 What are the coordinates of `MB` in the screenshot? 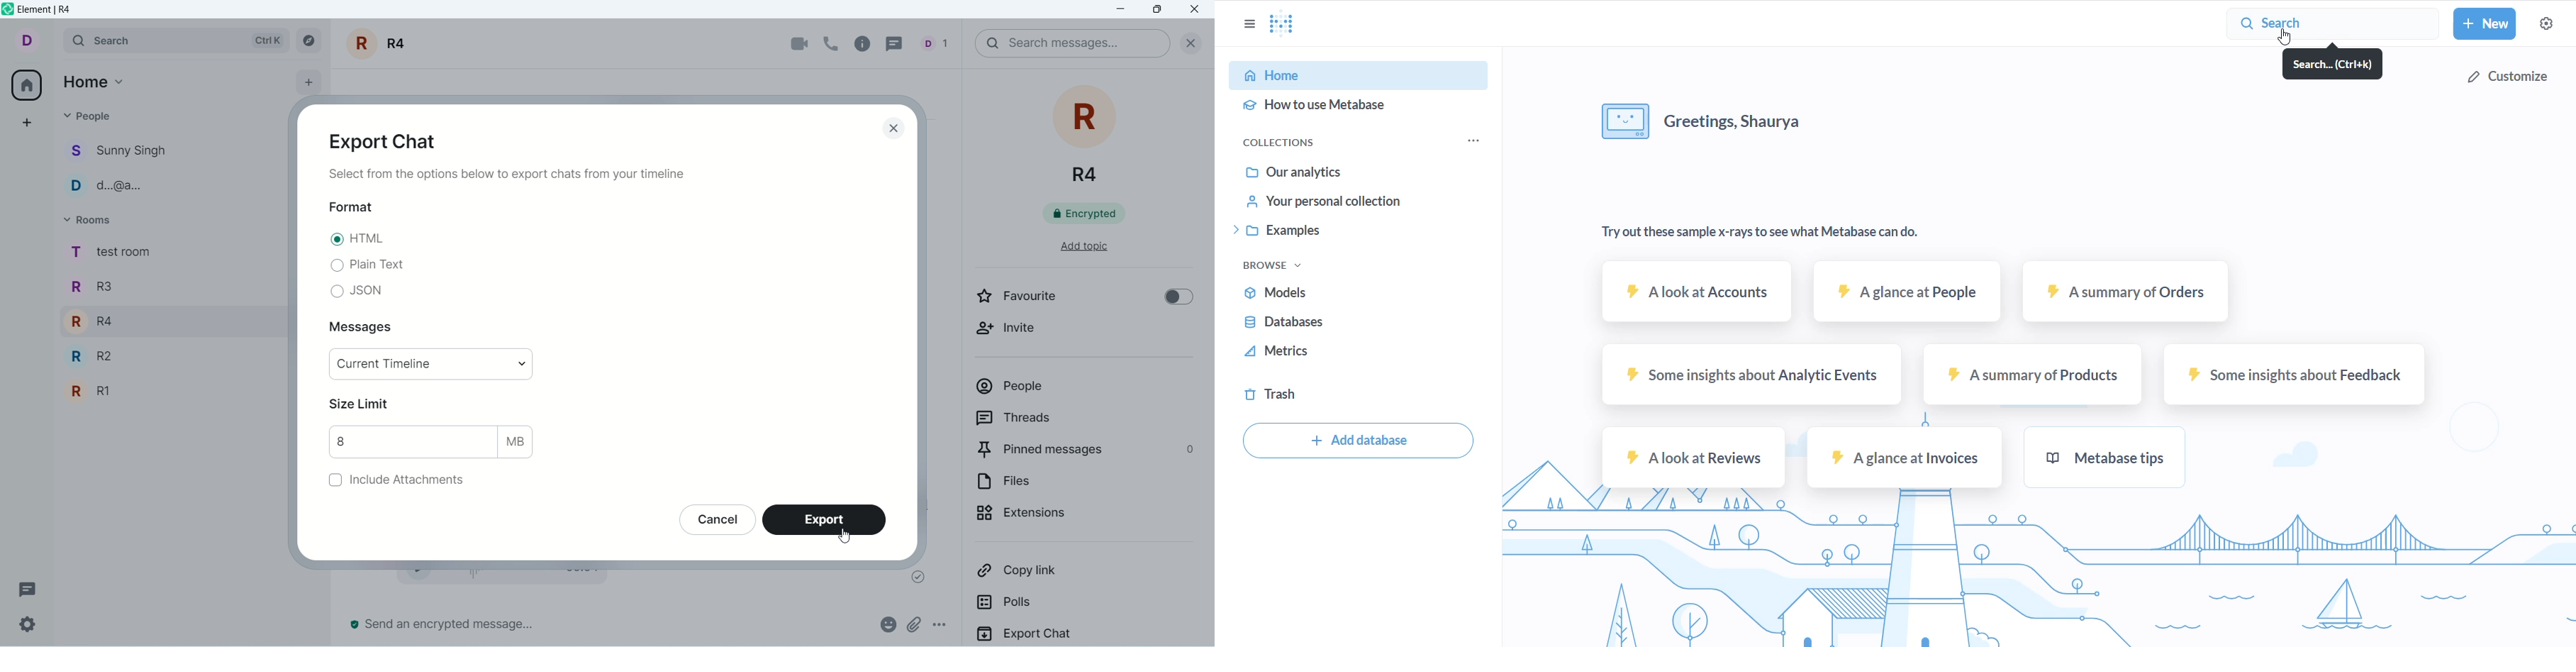 It's located at (518, 441).